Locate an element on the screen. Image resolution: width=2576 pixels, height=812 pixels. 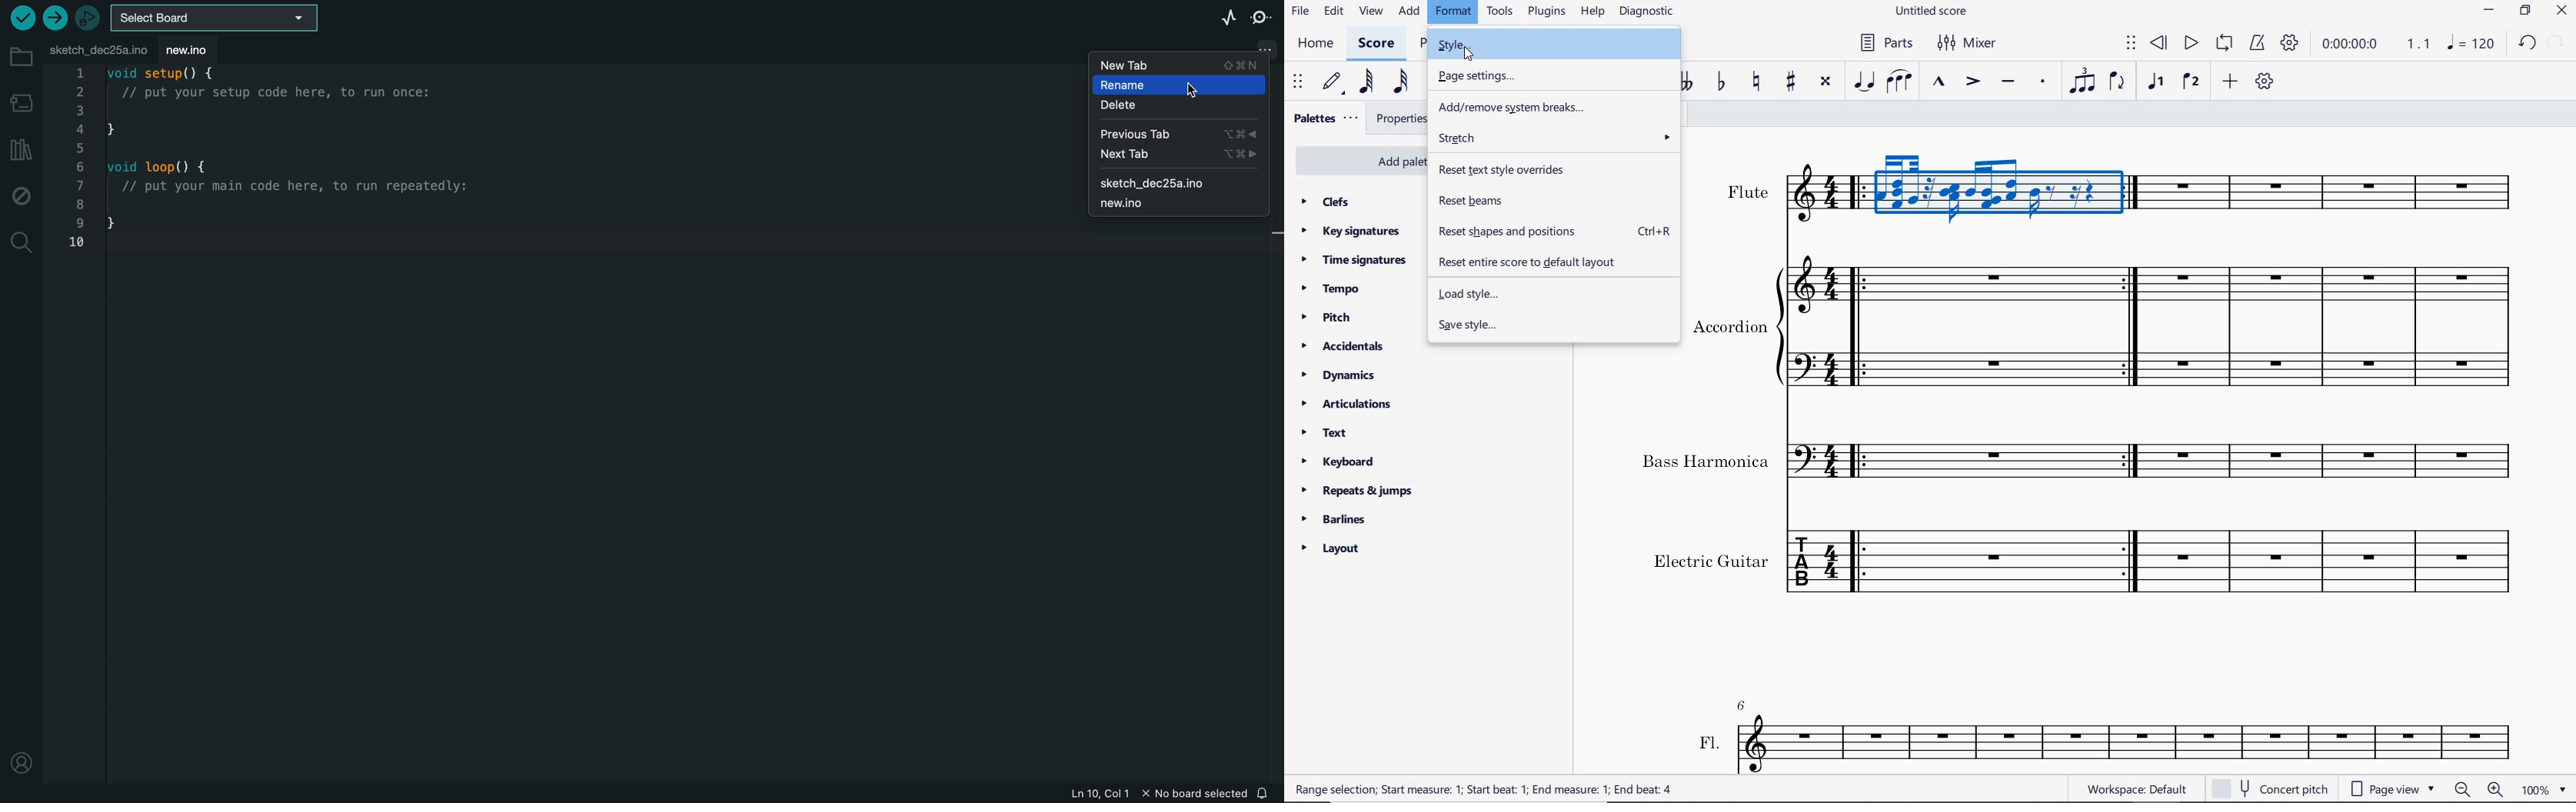
parts is located at coordinates (1883, 42).